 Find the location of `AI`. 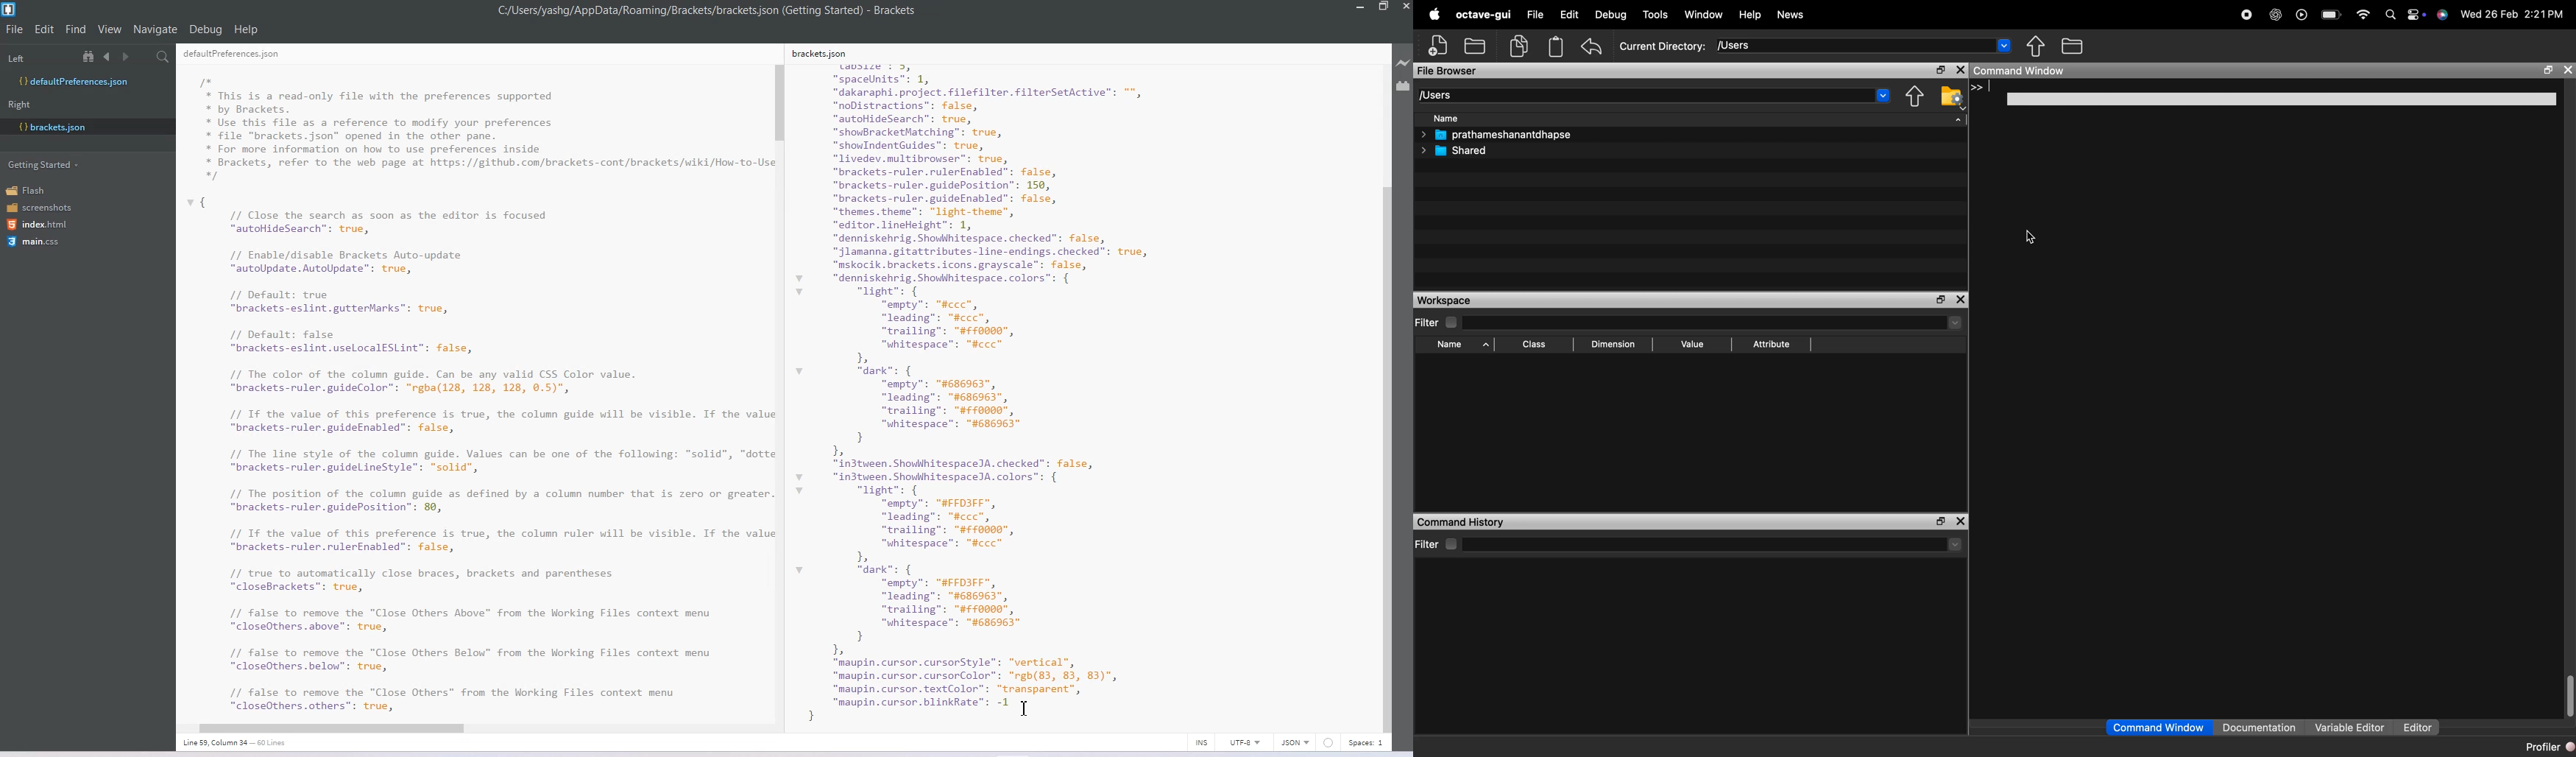

AI is located at coordinates (2278, 15).